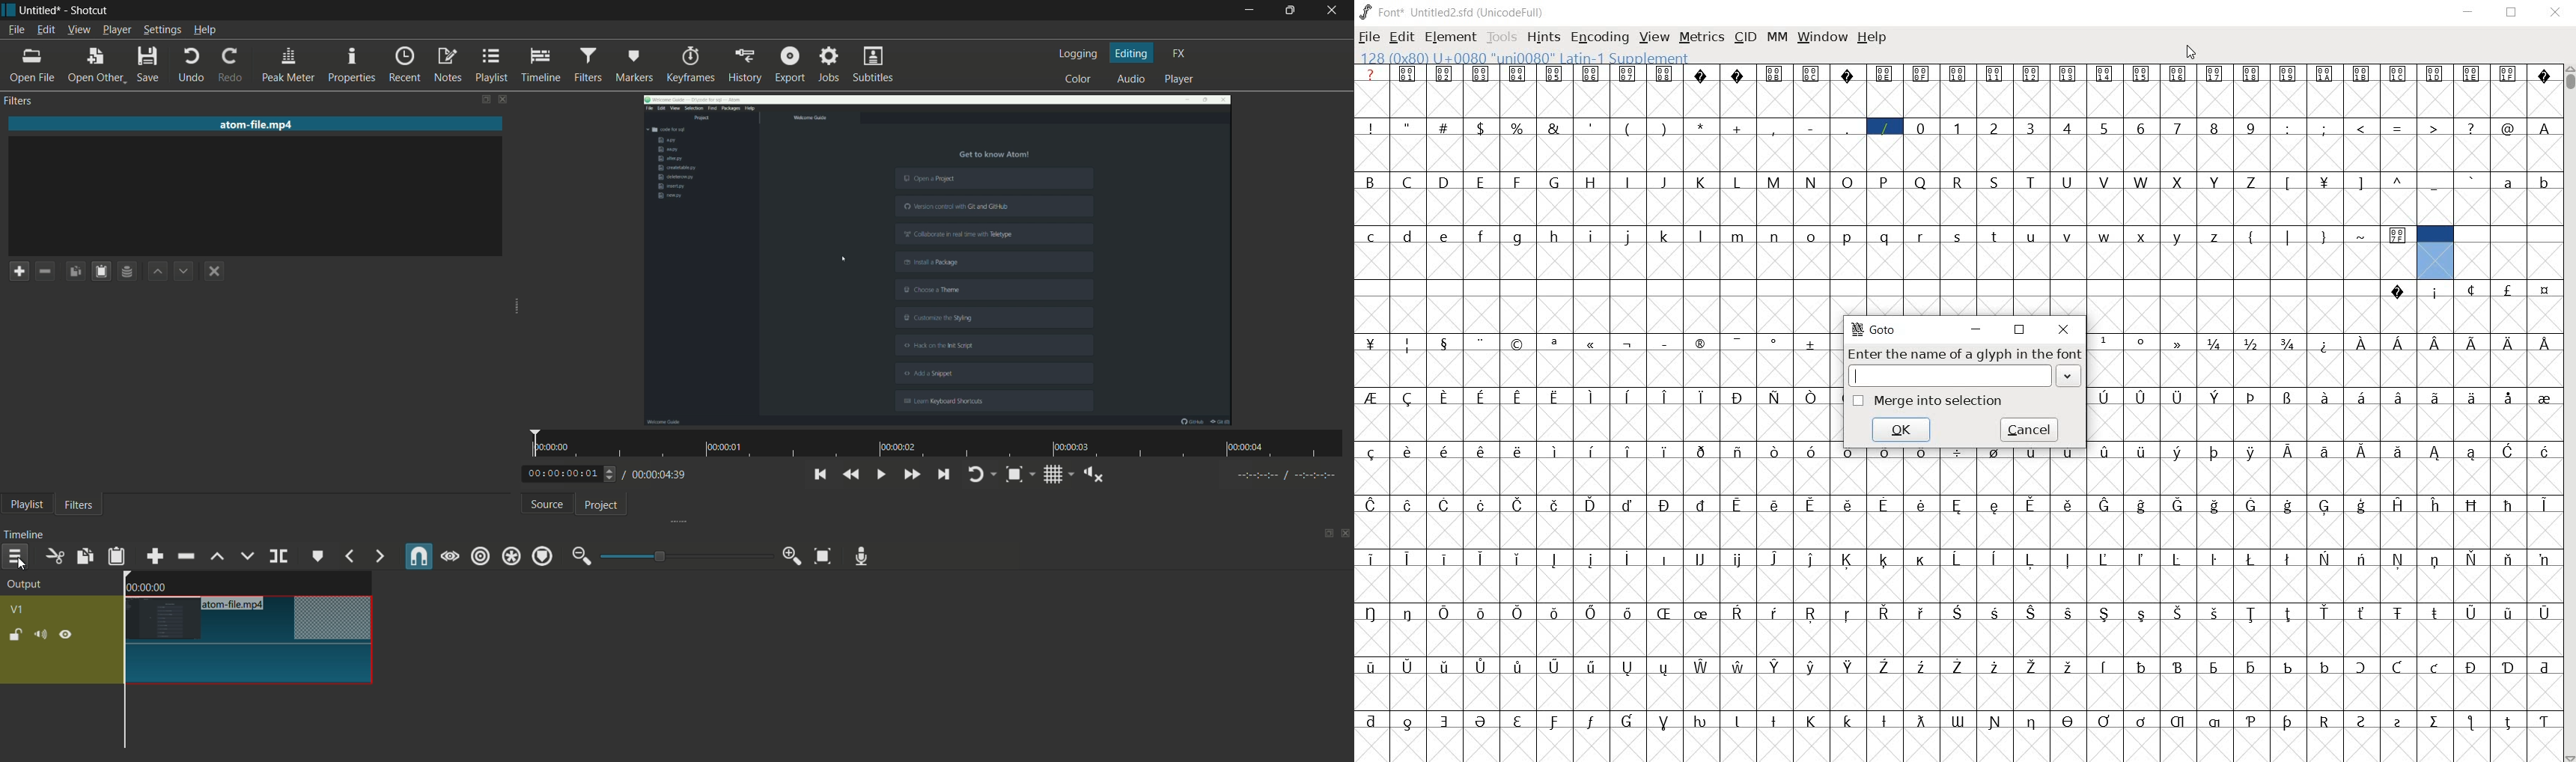 The image size is (2576, 784). What do you see at coordinates (2214, 665) in the screenshot?
I see `Symbol` at bounding box center [2214, 665].